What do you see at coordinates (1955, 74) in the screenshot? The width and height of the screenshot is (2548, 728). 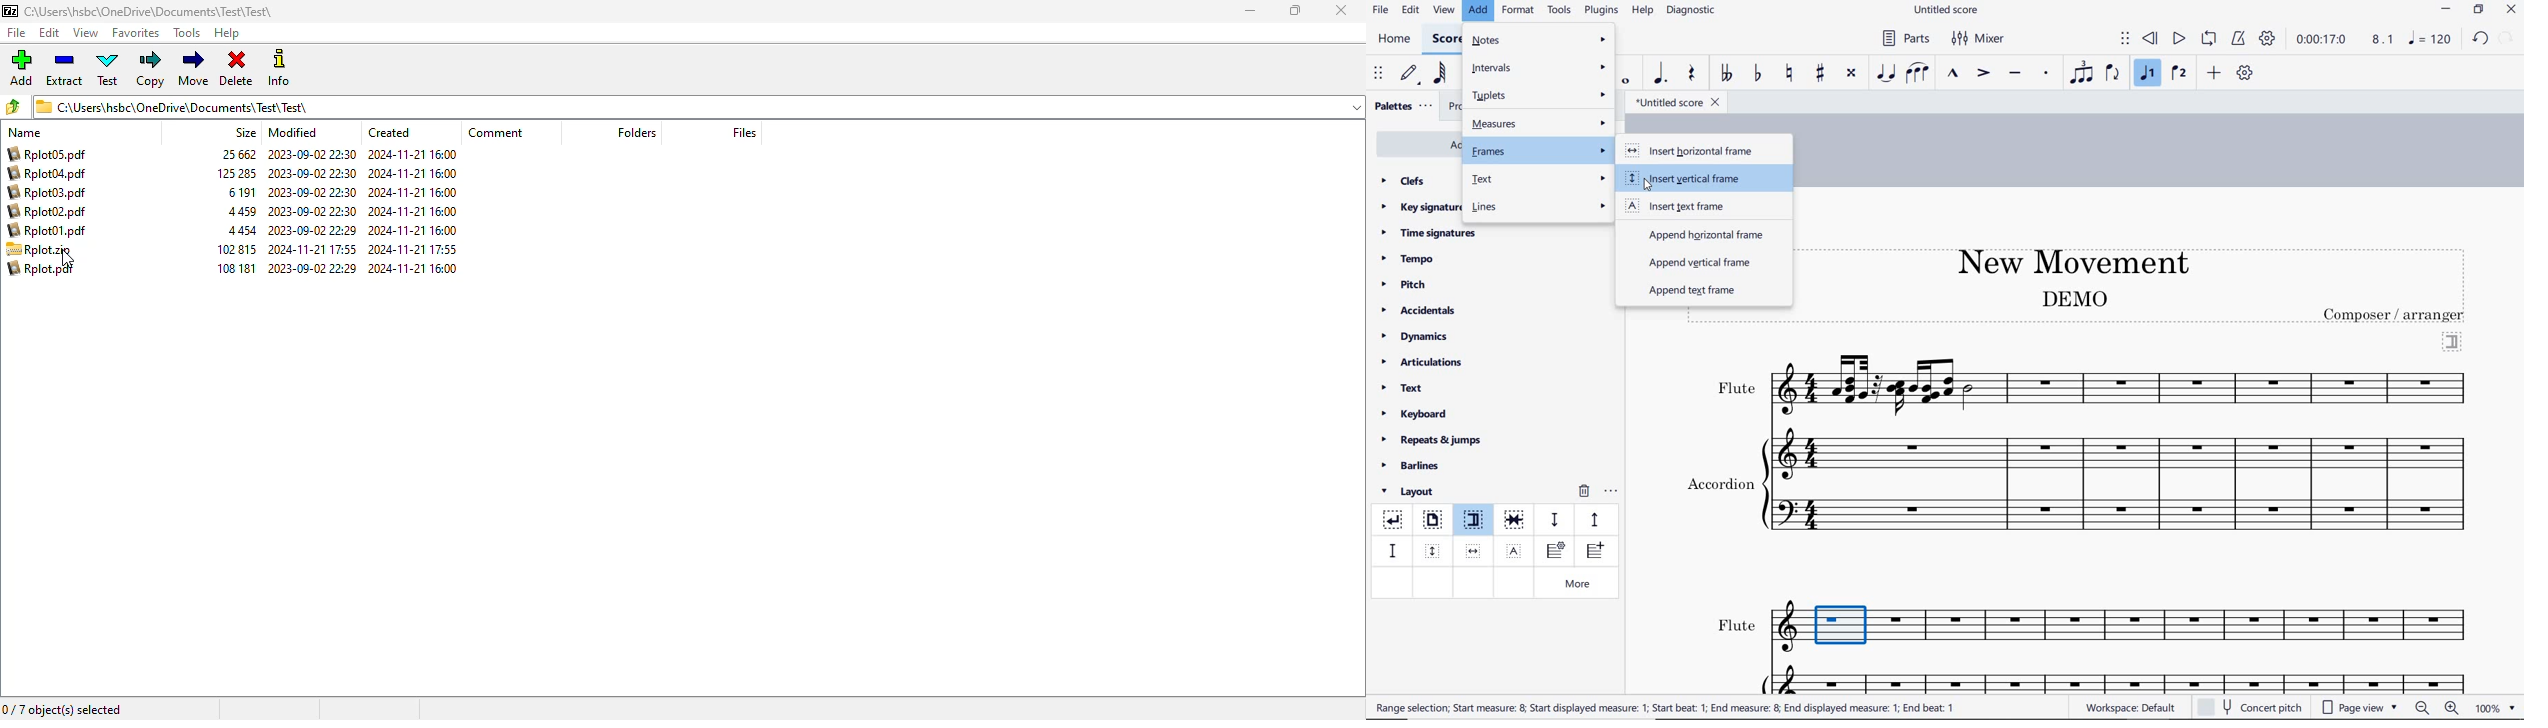 I see `marcato` at bounding box center [1955, 74].